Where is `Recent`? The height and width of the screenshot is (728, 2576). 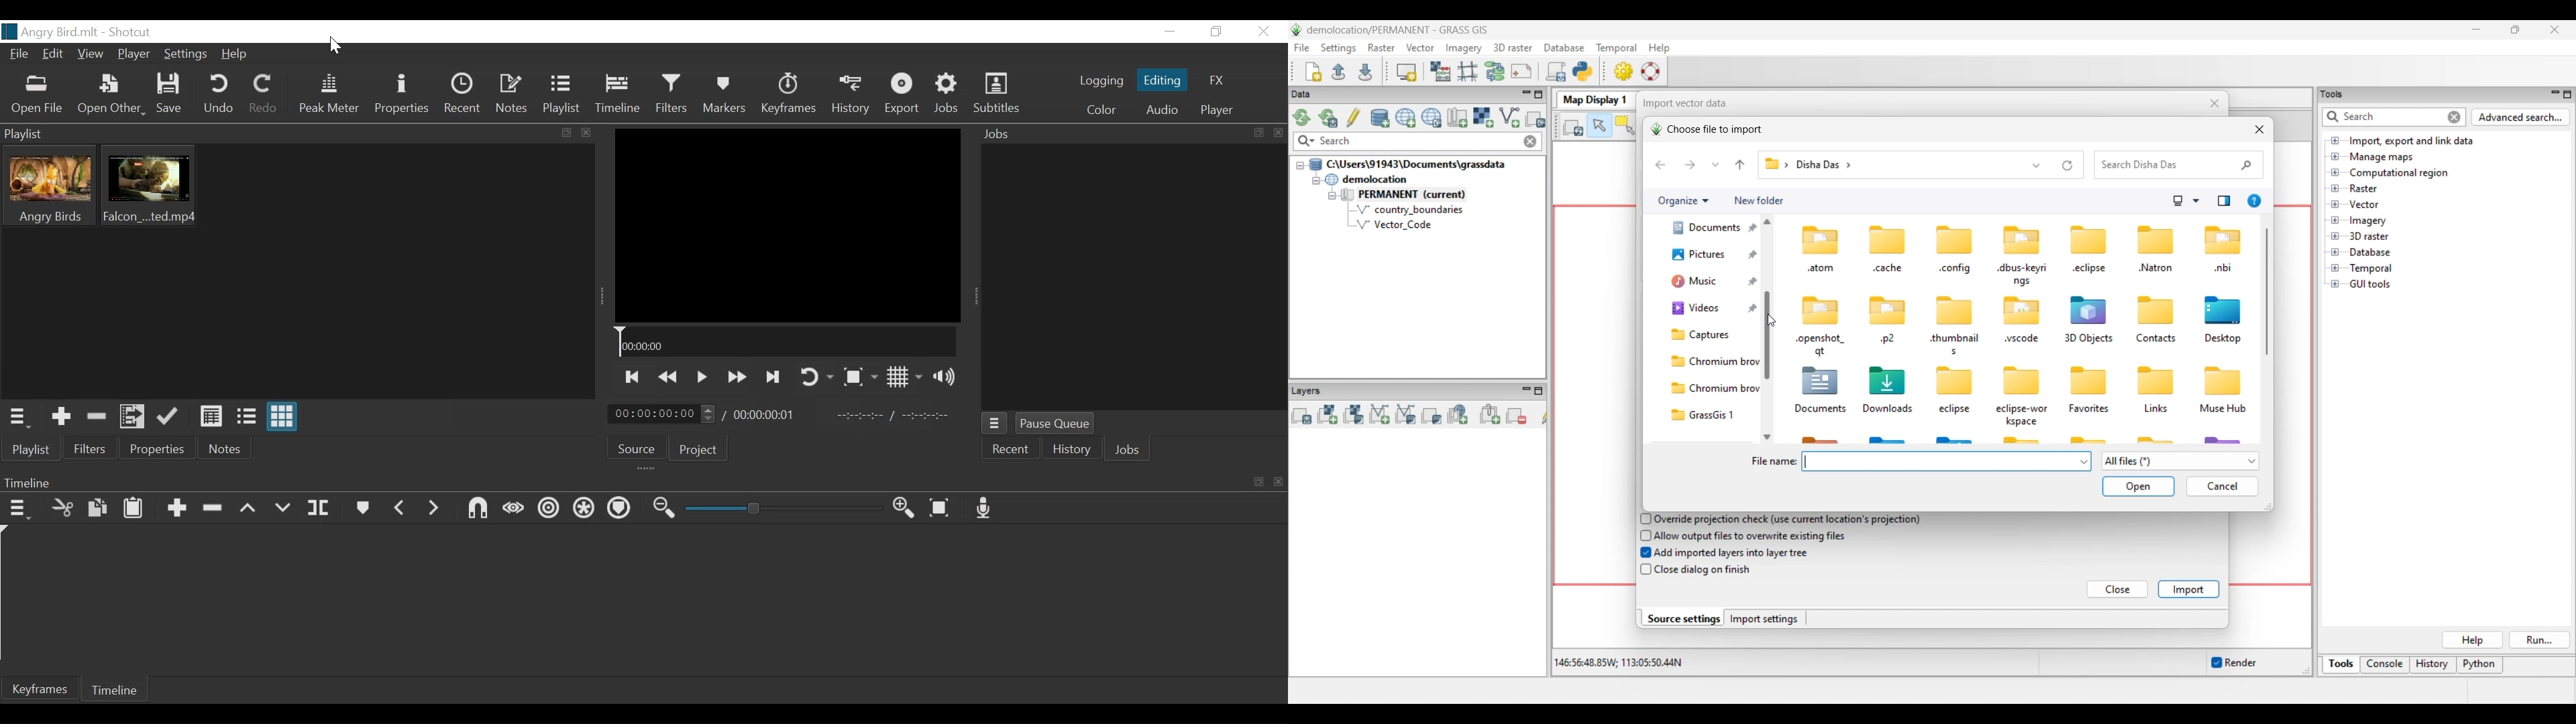
Recent is located at coordinates (1012, 451).